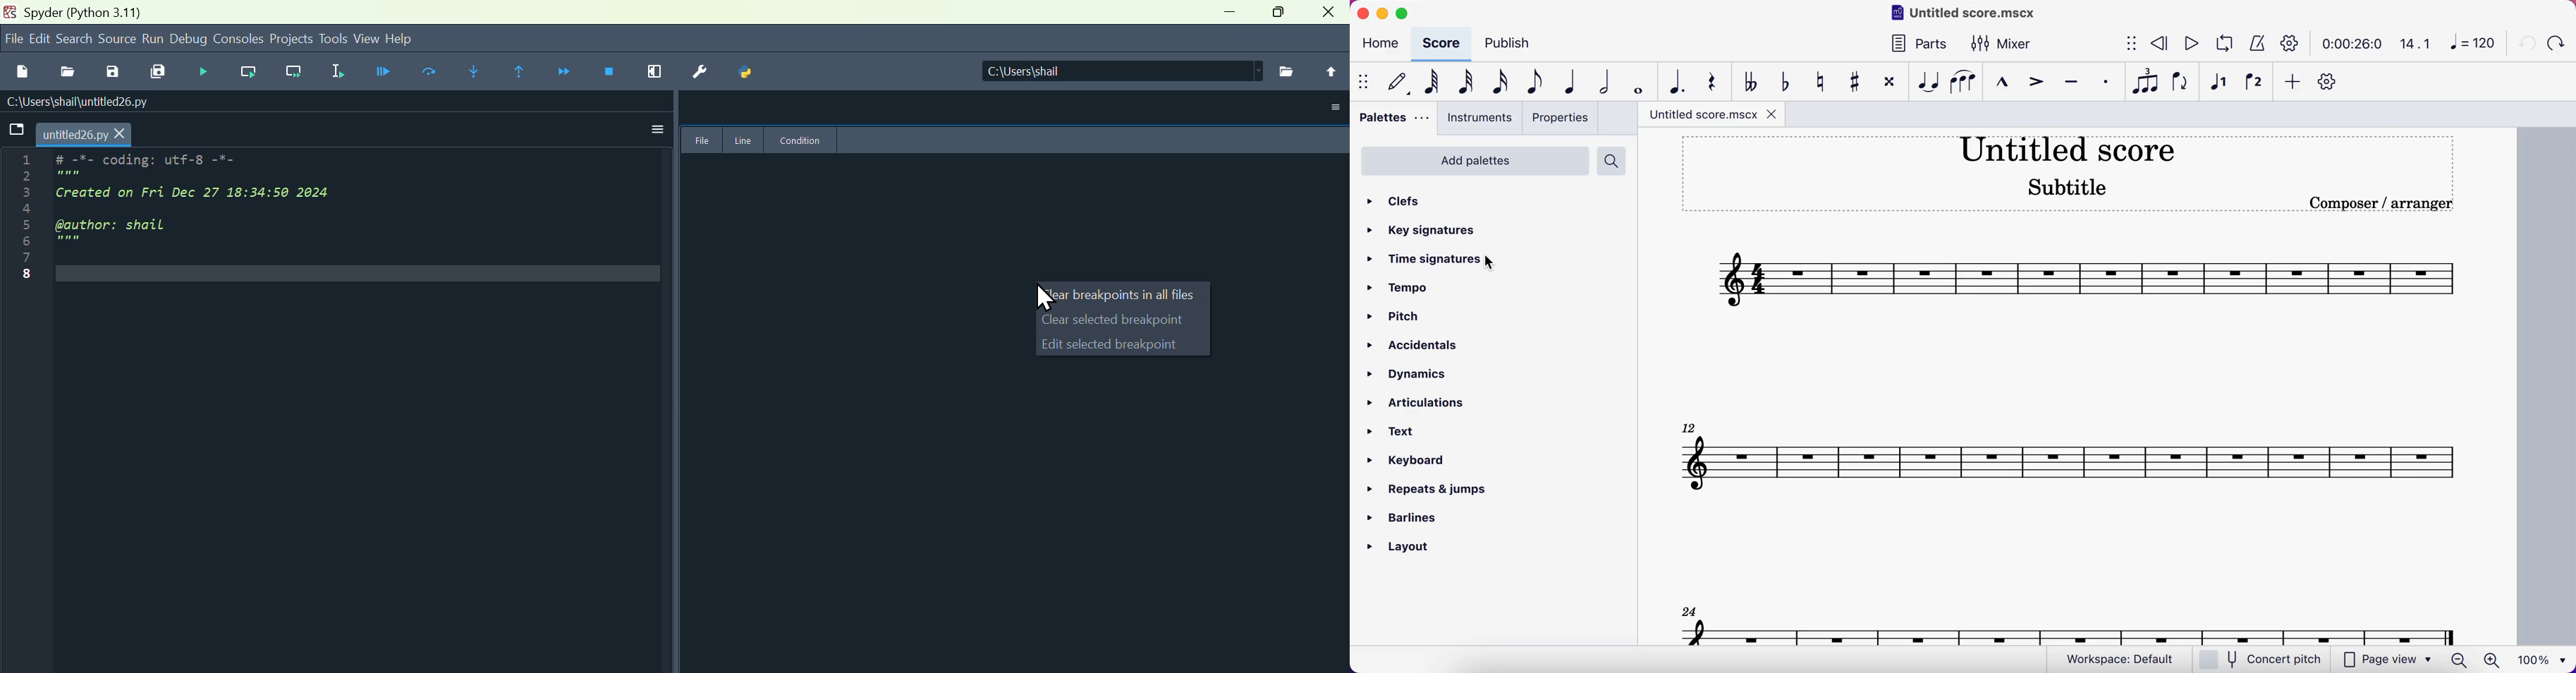 The height and width of the screenshot is (700, 2576). What do you see at coordinates (1328, 72) in the screenshot?
I see `Move up` at bounding box center [1328, 72].